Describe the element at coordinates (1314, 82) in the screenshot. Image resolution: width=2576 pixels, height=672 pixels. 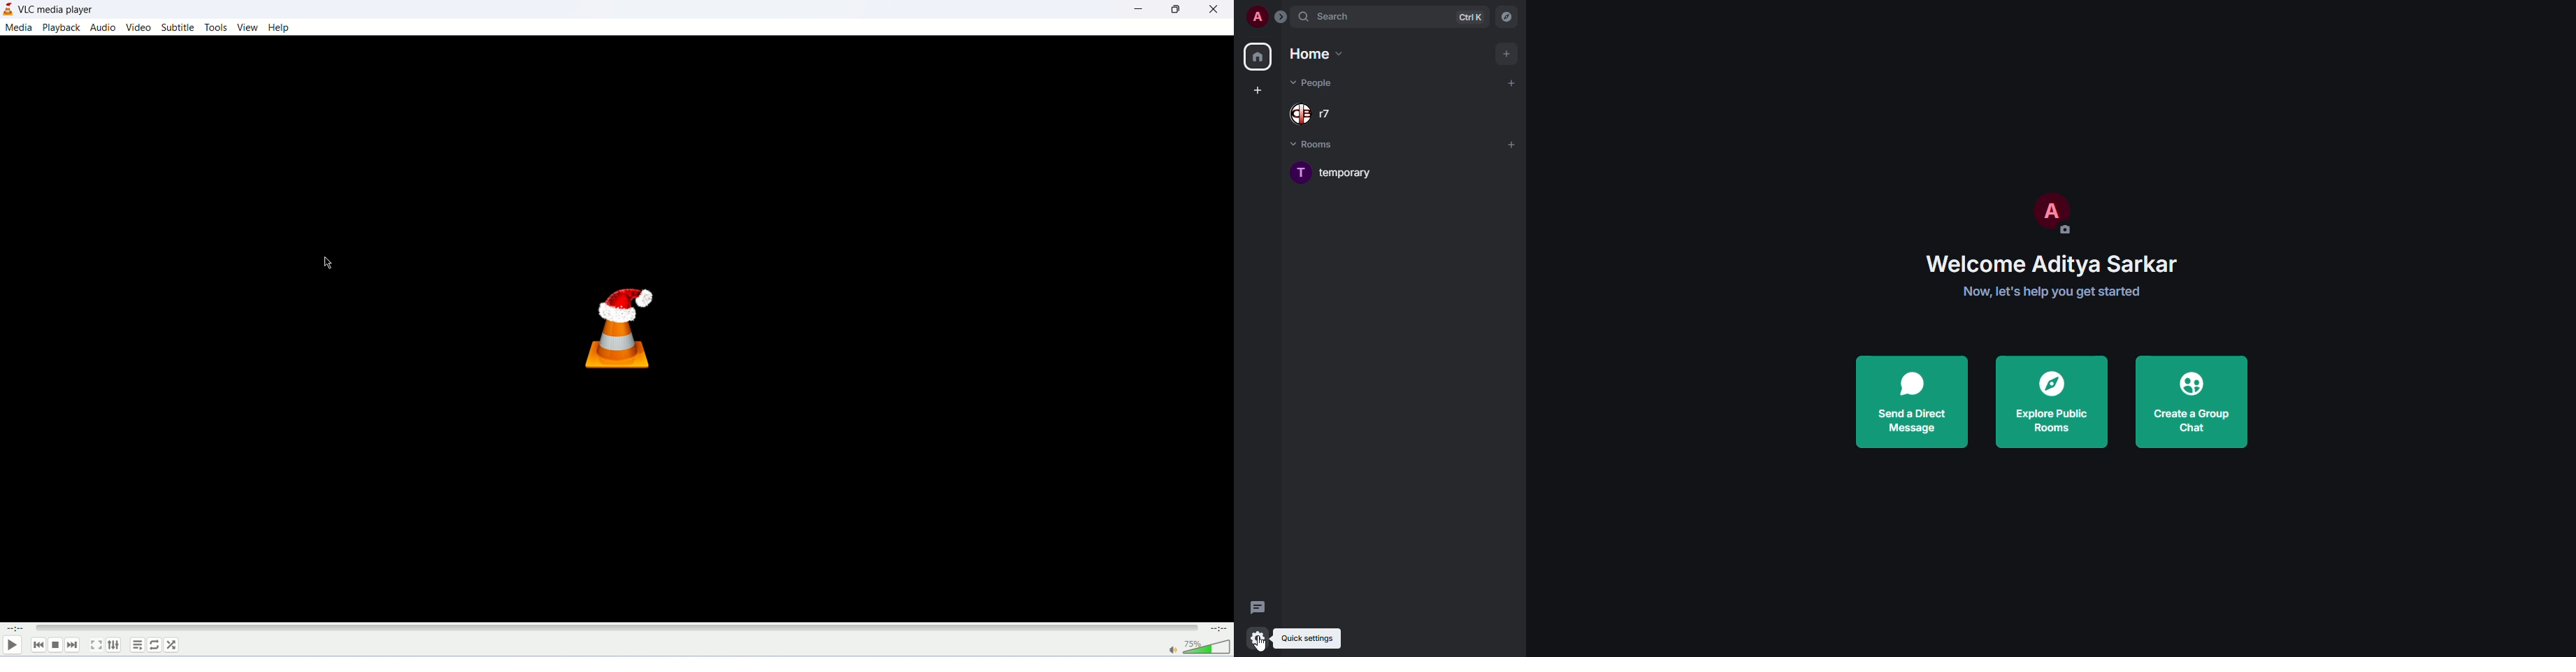
I see `people` at that location.